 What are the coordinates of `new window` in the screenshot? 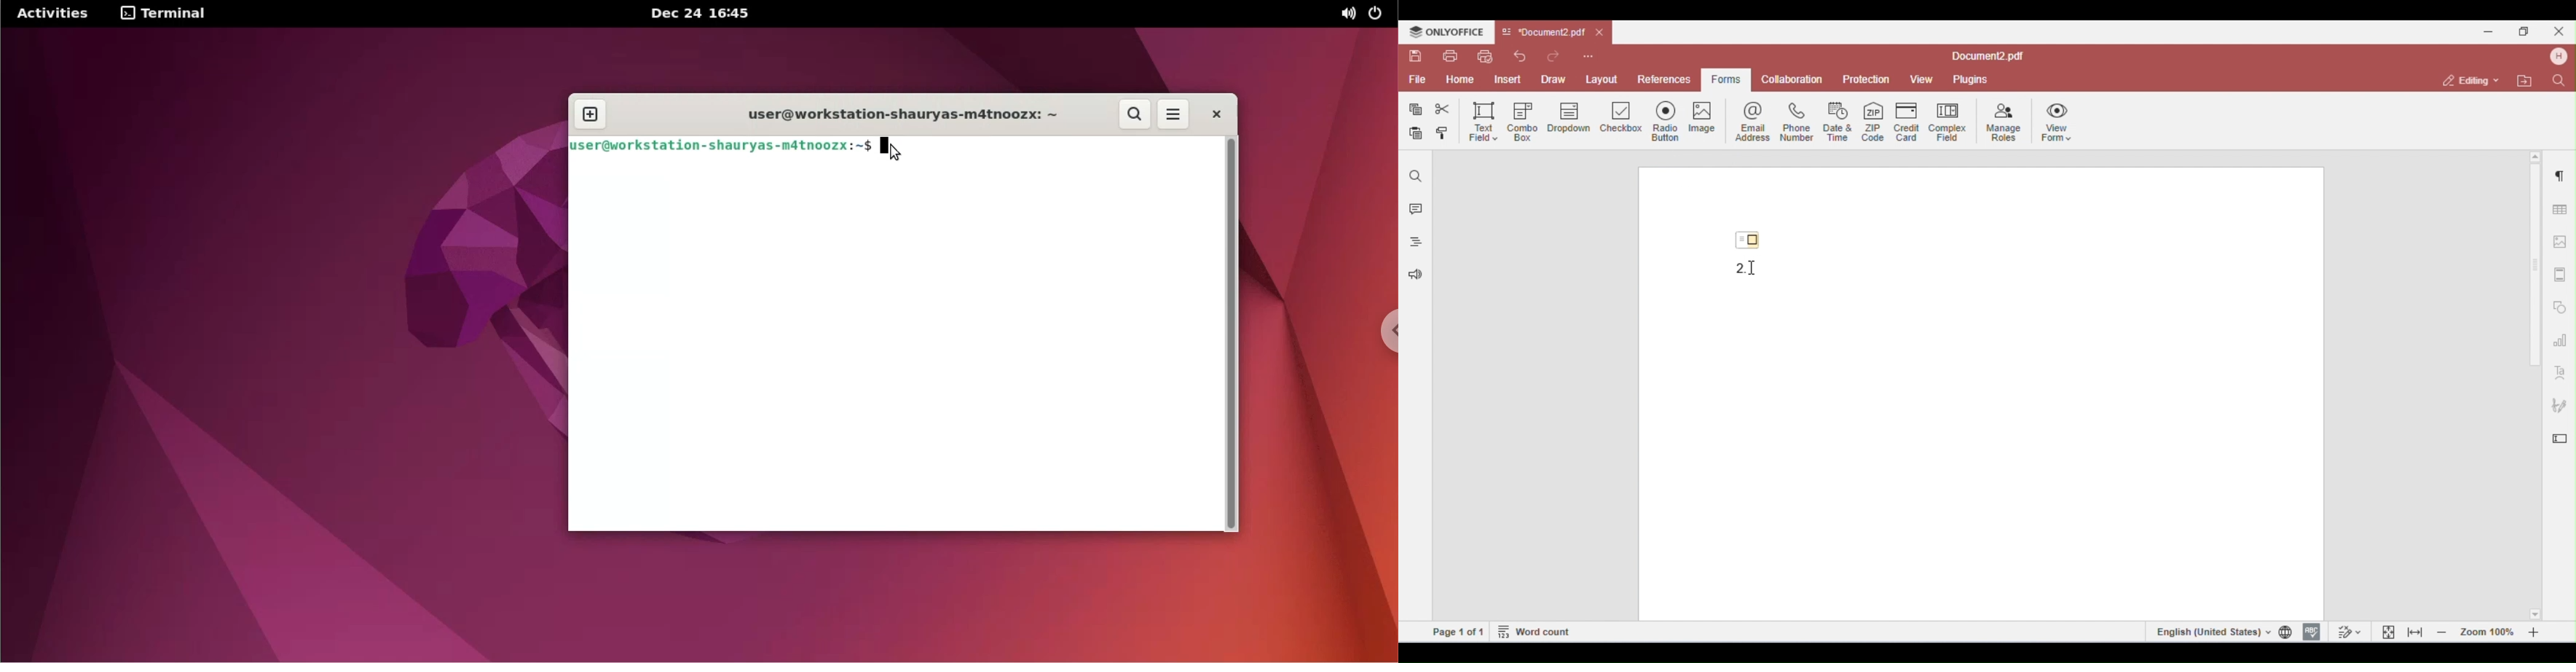 It's located at (596, 115).